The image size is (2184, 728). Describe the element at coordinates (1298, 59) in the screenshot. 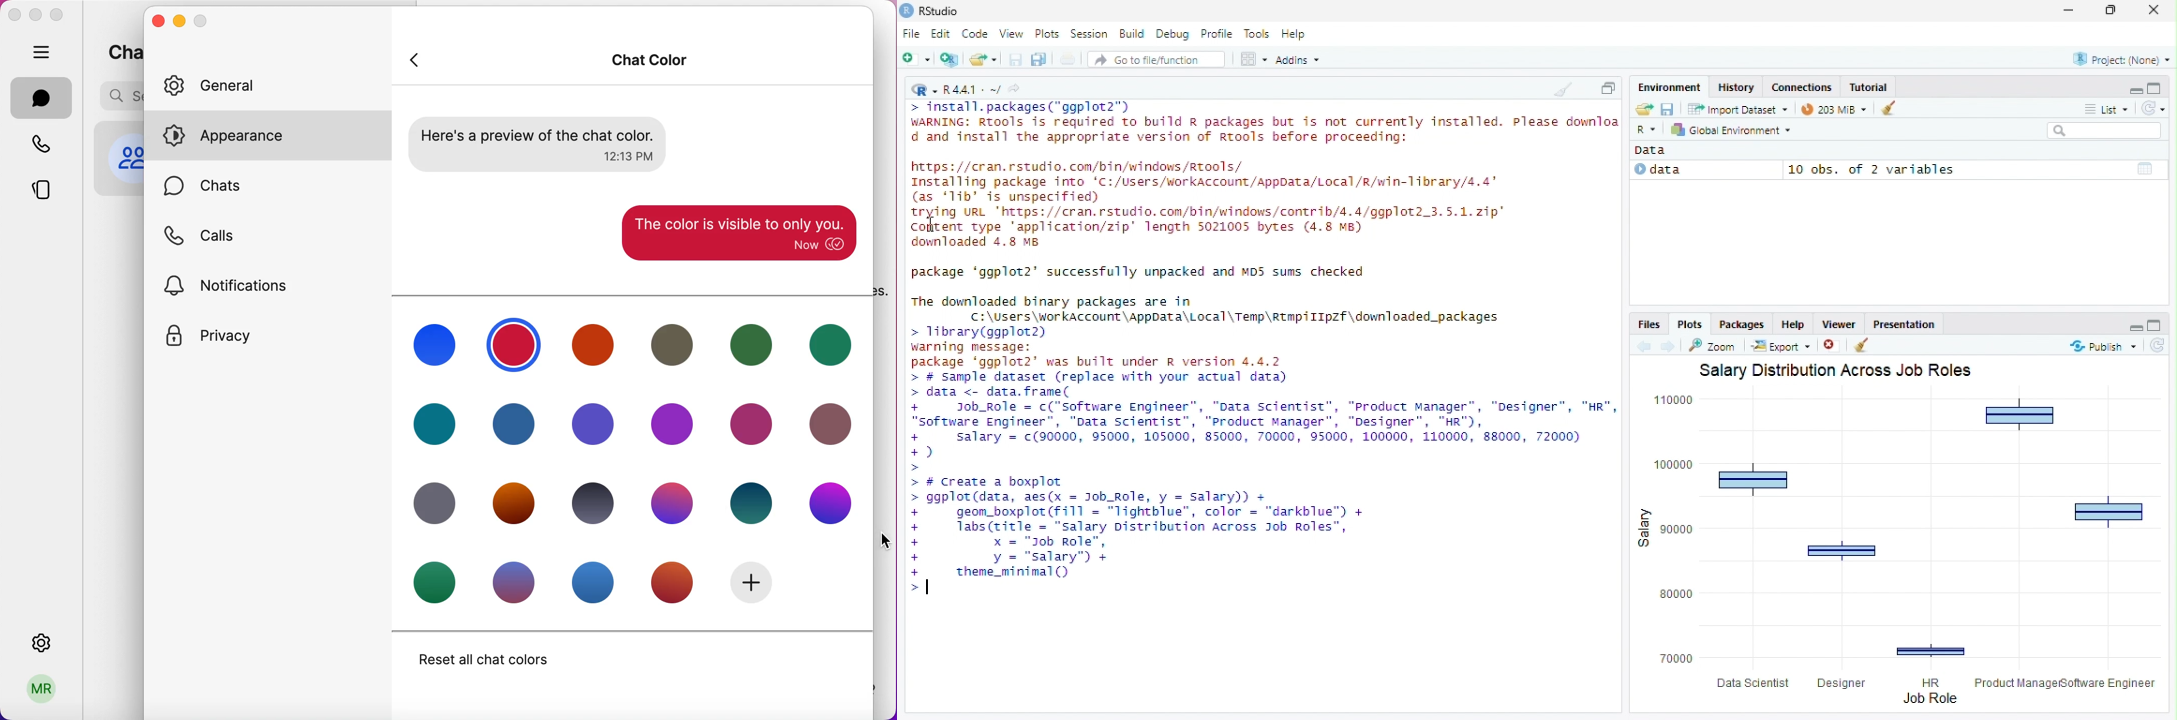

I see `Addins` at that location.